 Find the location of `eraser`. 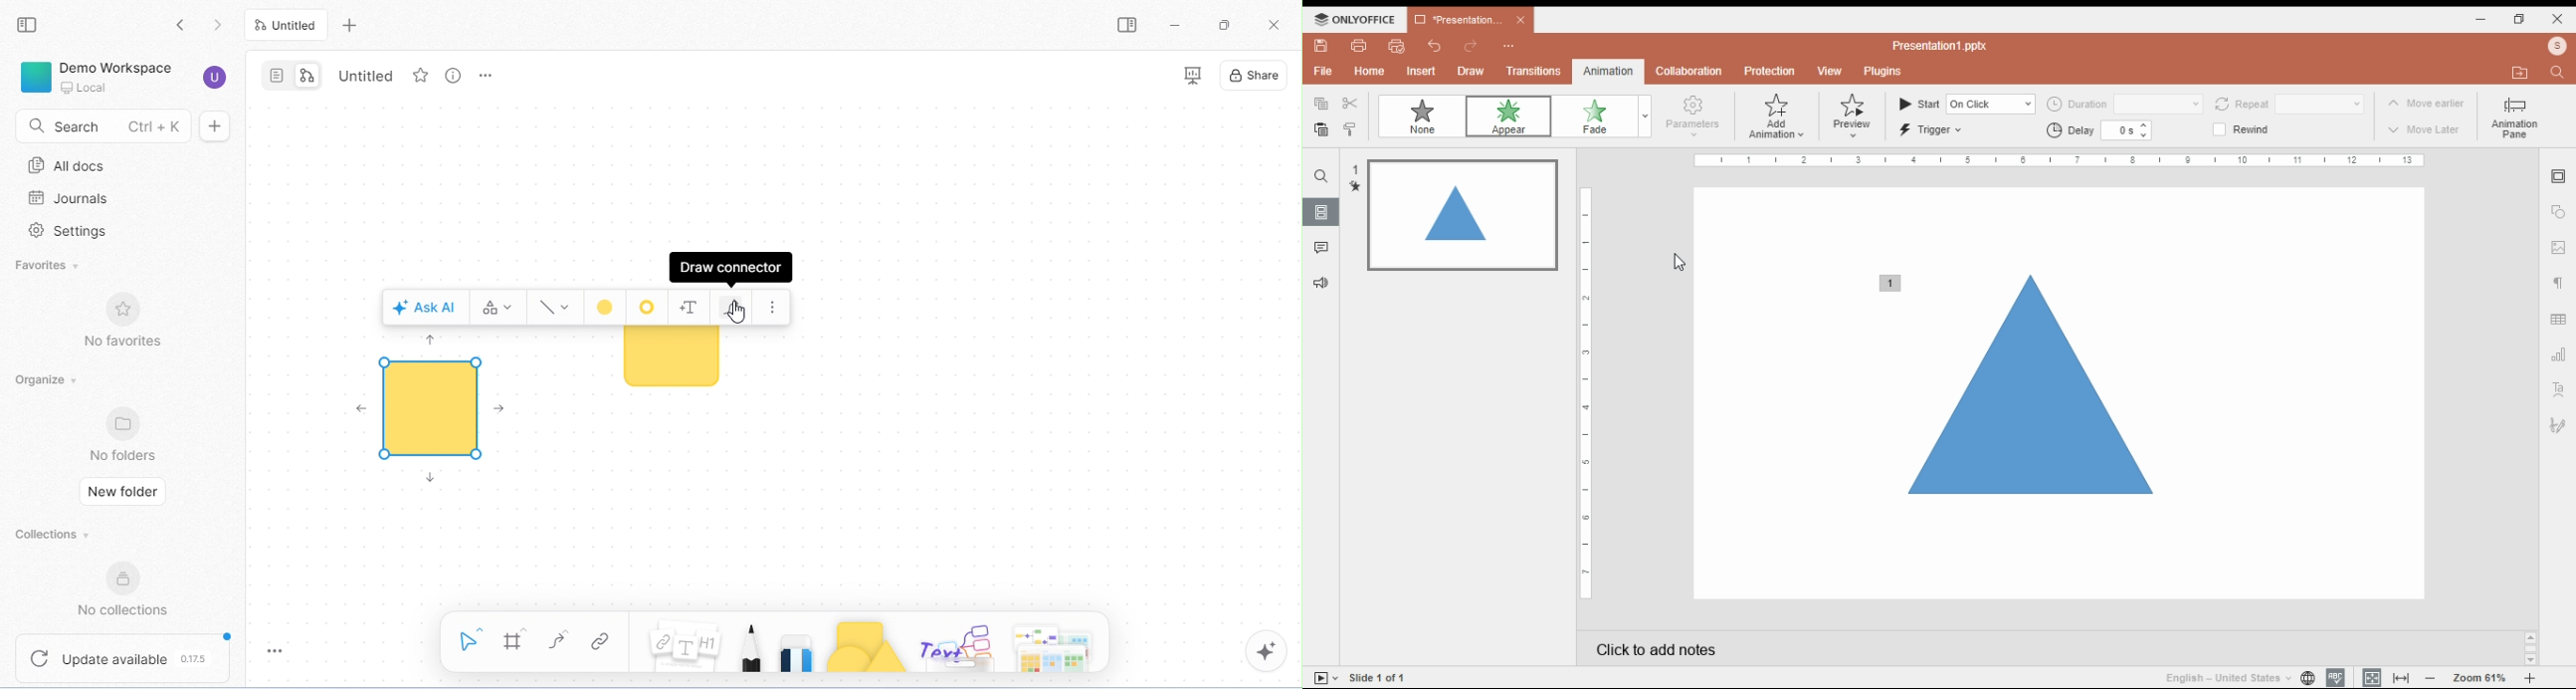

eraser is located at coordinates (799, 646).